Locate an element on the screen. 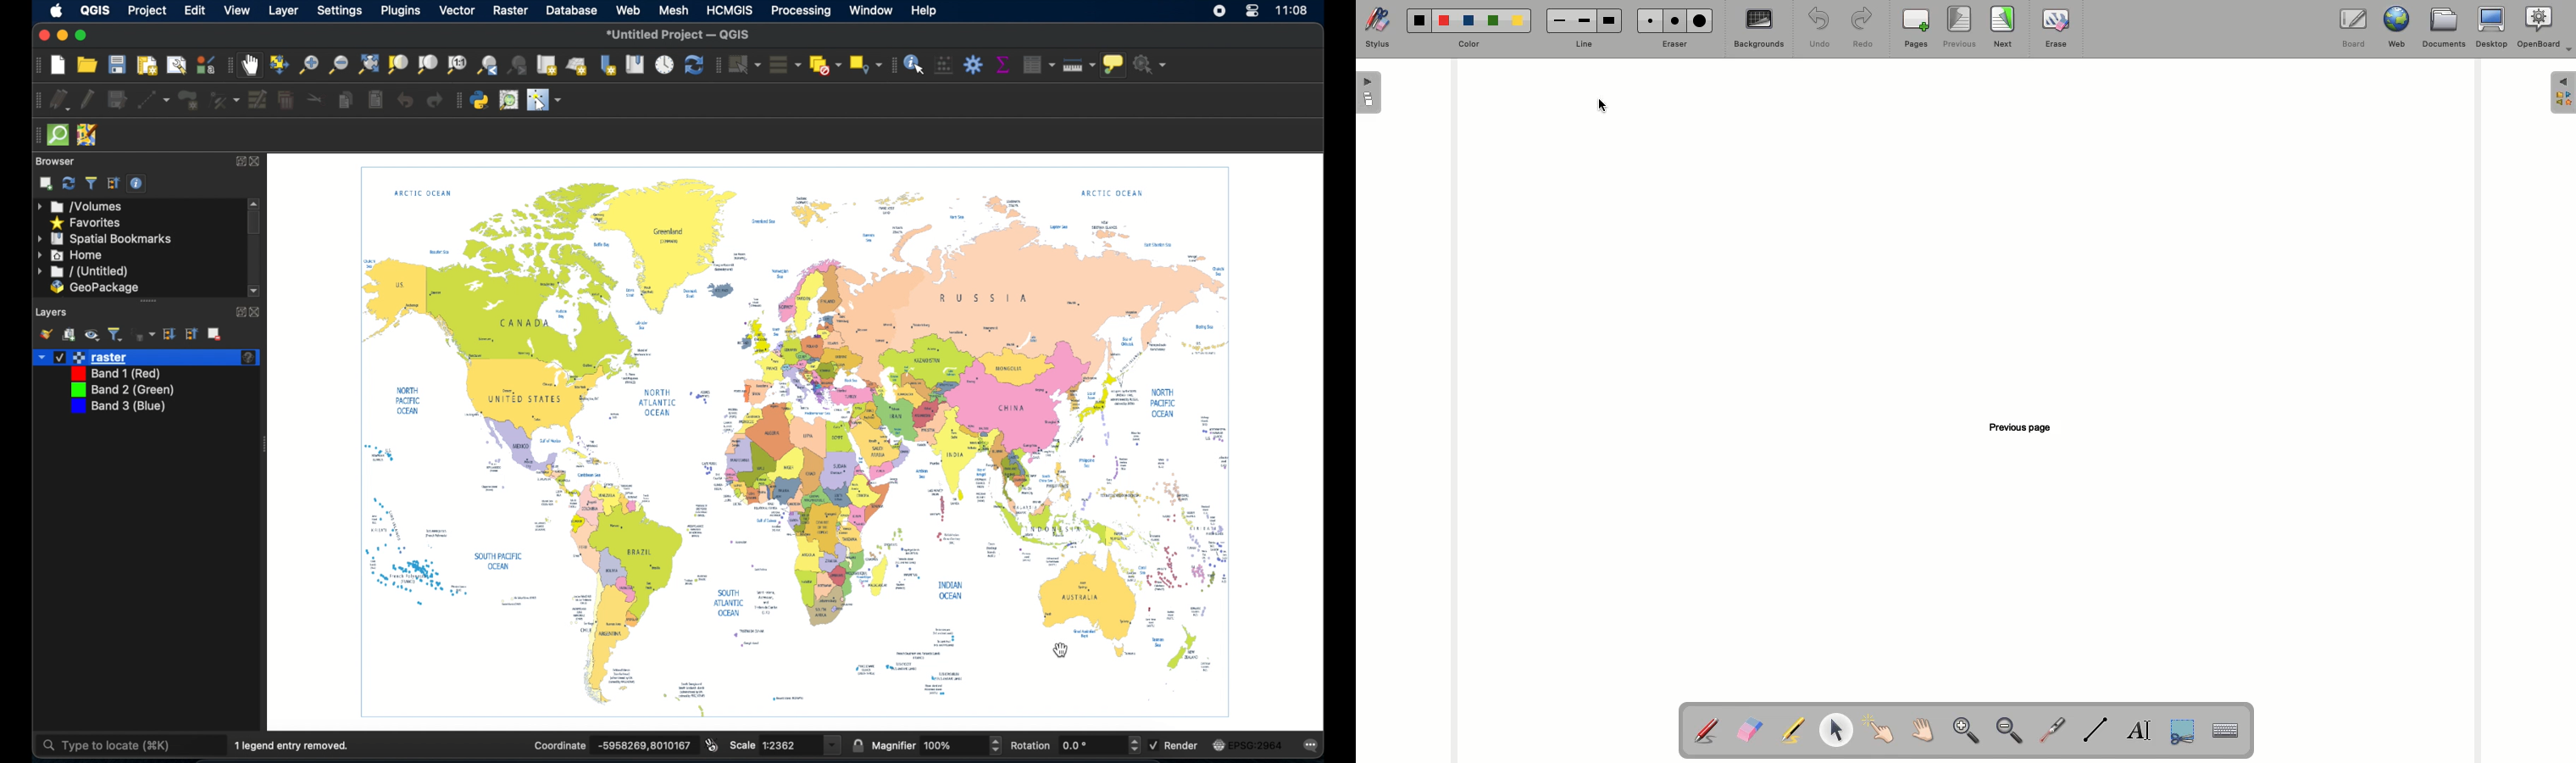 The width and height of the screenshot is (2576, 784). temporal controller panel is located at coordinates (664, 64).